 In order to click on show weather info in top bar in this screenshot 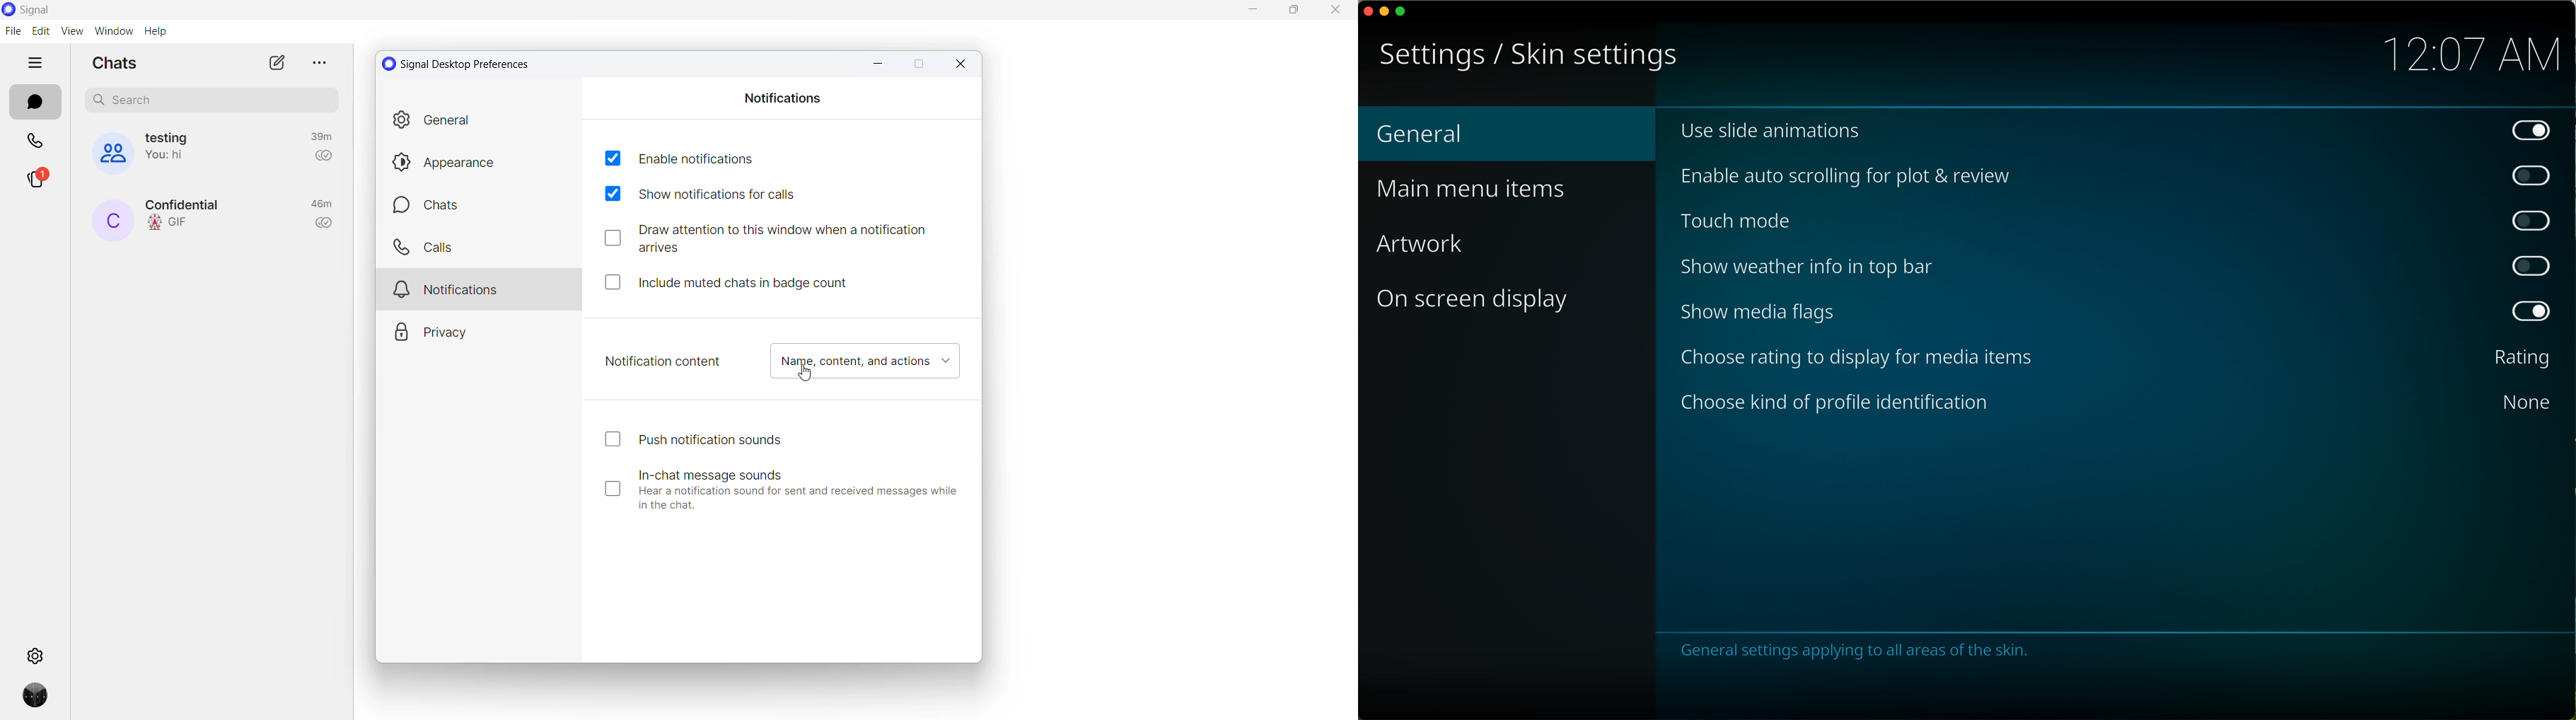, I will do `click(2113, 268)`.